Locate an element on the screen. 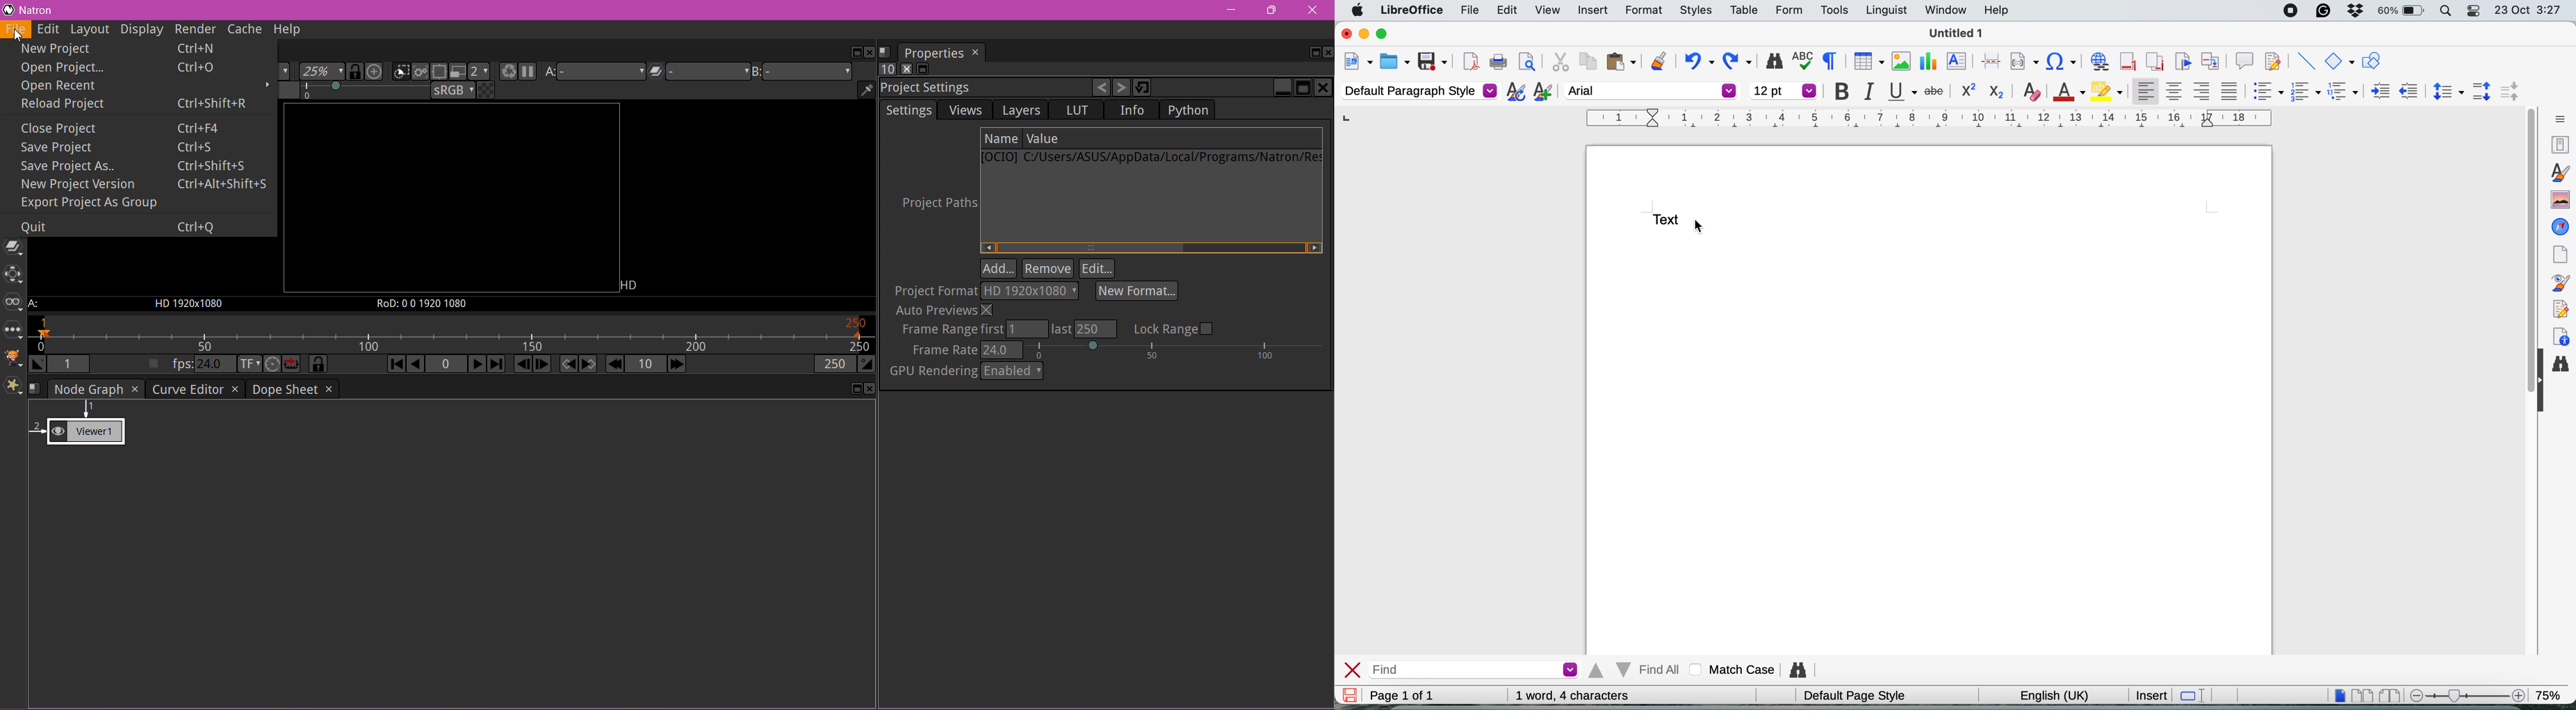 Image resolution: width=2576 pixels, height=728 pixels. new is located at coordinates (1357, 62).